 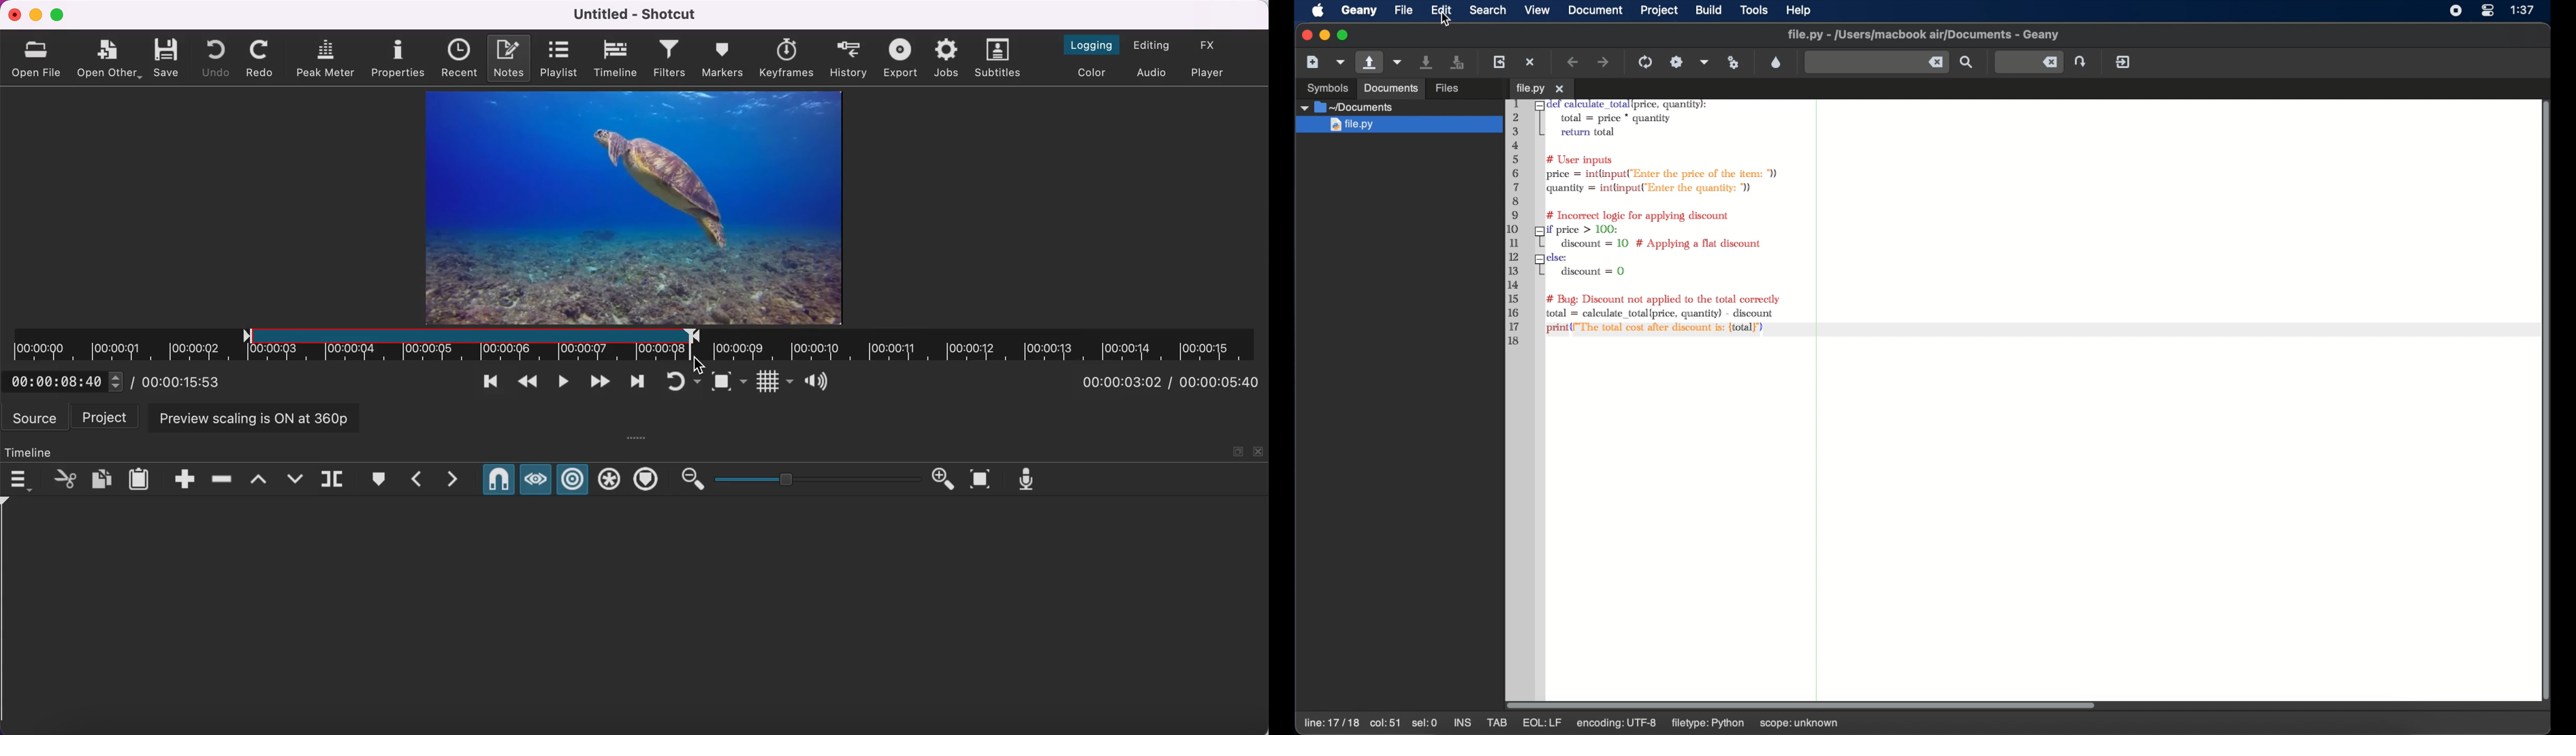 What do you see at coordinates (461, 58) in the screenshot?
I see `recent` at bounding box center [461, 58].